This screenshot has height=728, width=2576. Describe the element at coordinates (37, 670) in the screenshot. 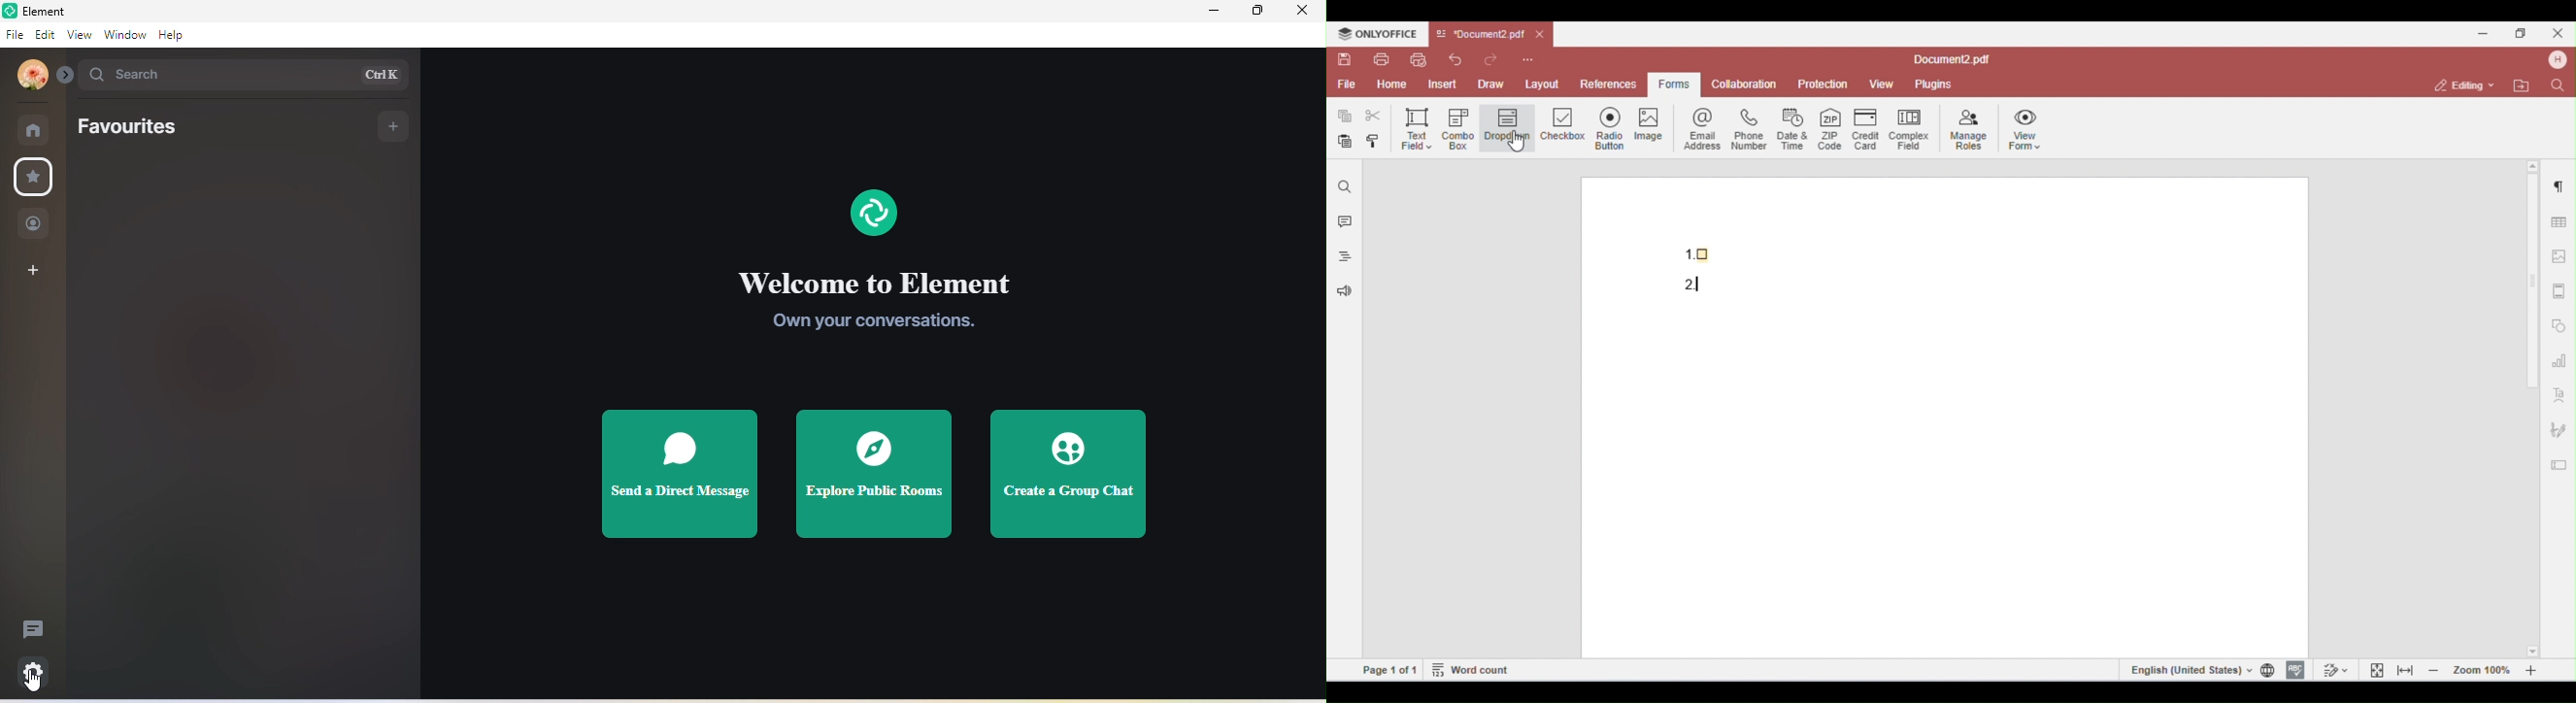

I see `quick settings` at that location.